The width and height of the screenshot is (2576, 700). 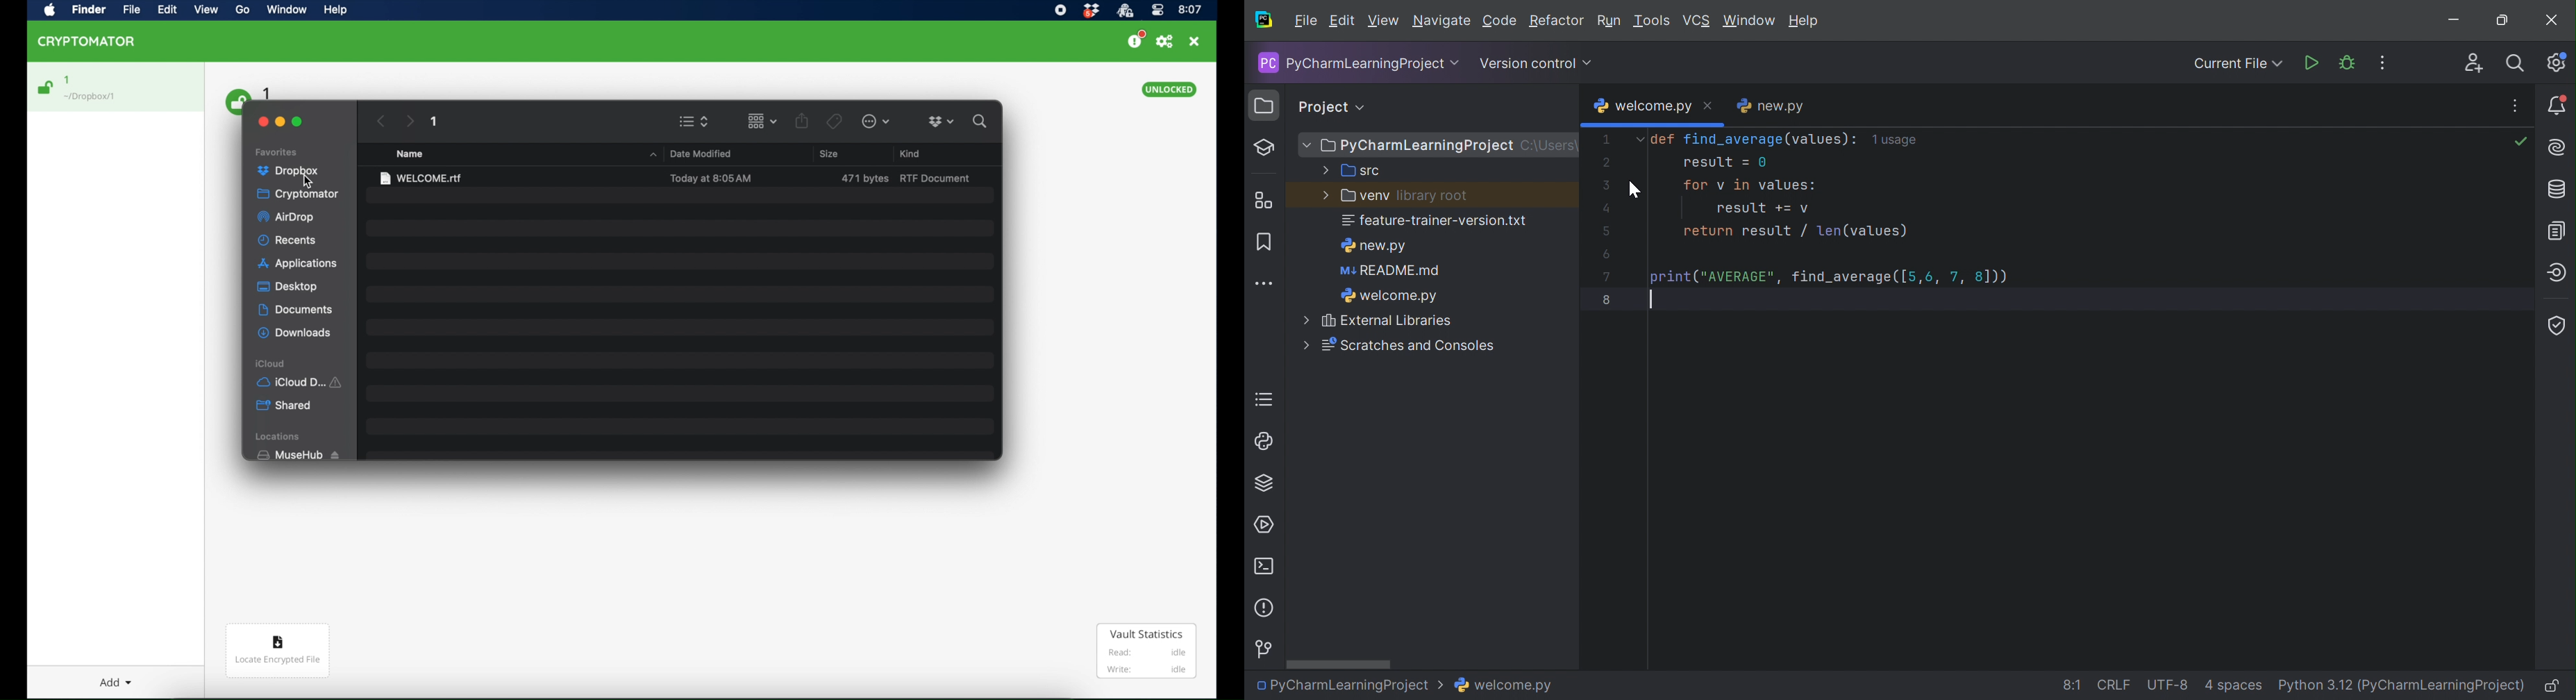 What do you see at coordinates (297, 455) in the screenshot?
I see `musehub` at bounding box center [297, 455].